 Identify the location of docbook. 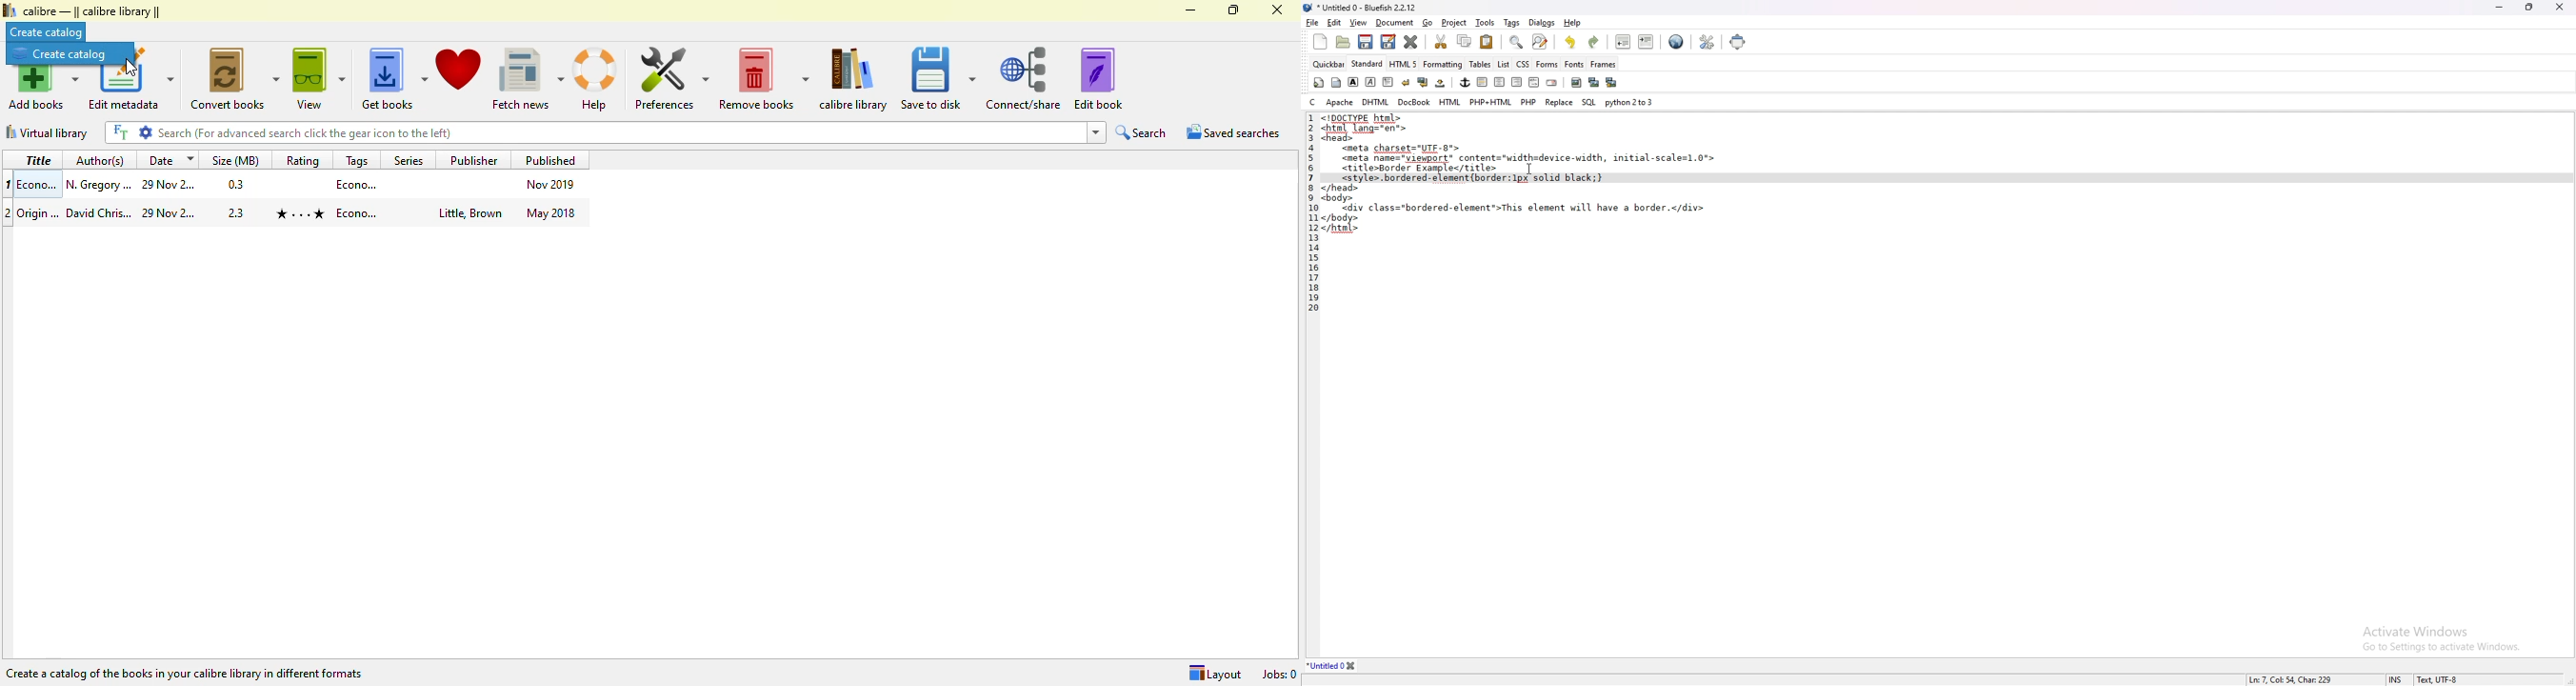
(1414, 102).